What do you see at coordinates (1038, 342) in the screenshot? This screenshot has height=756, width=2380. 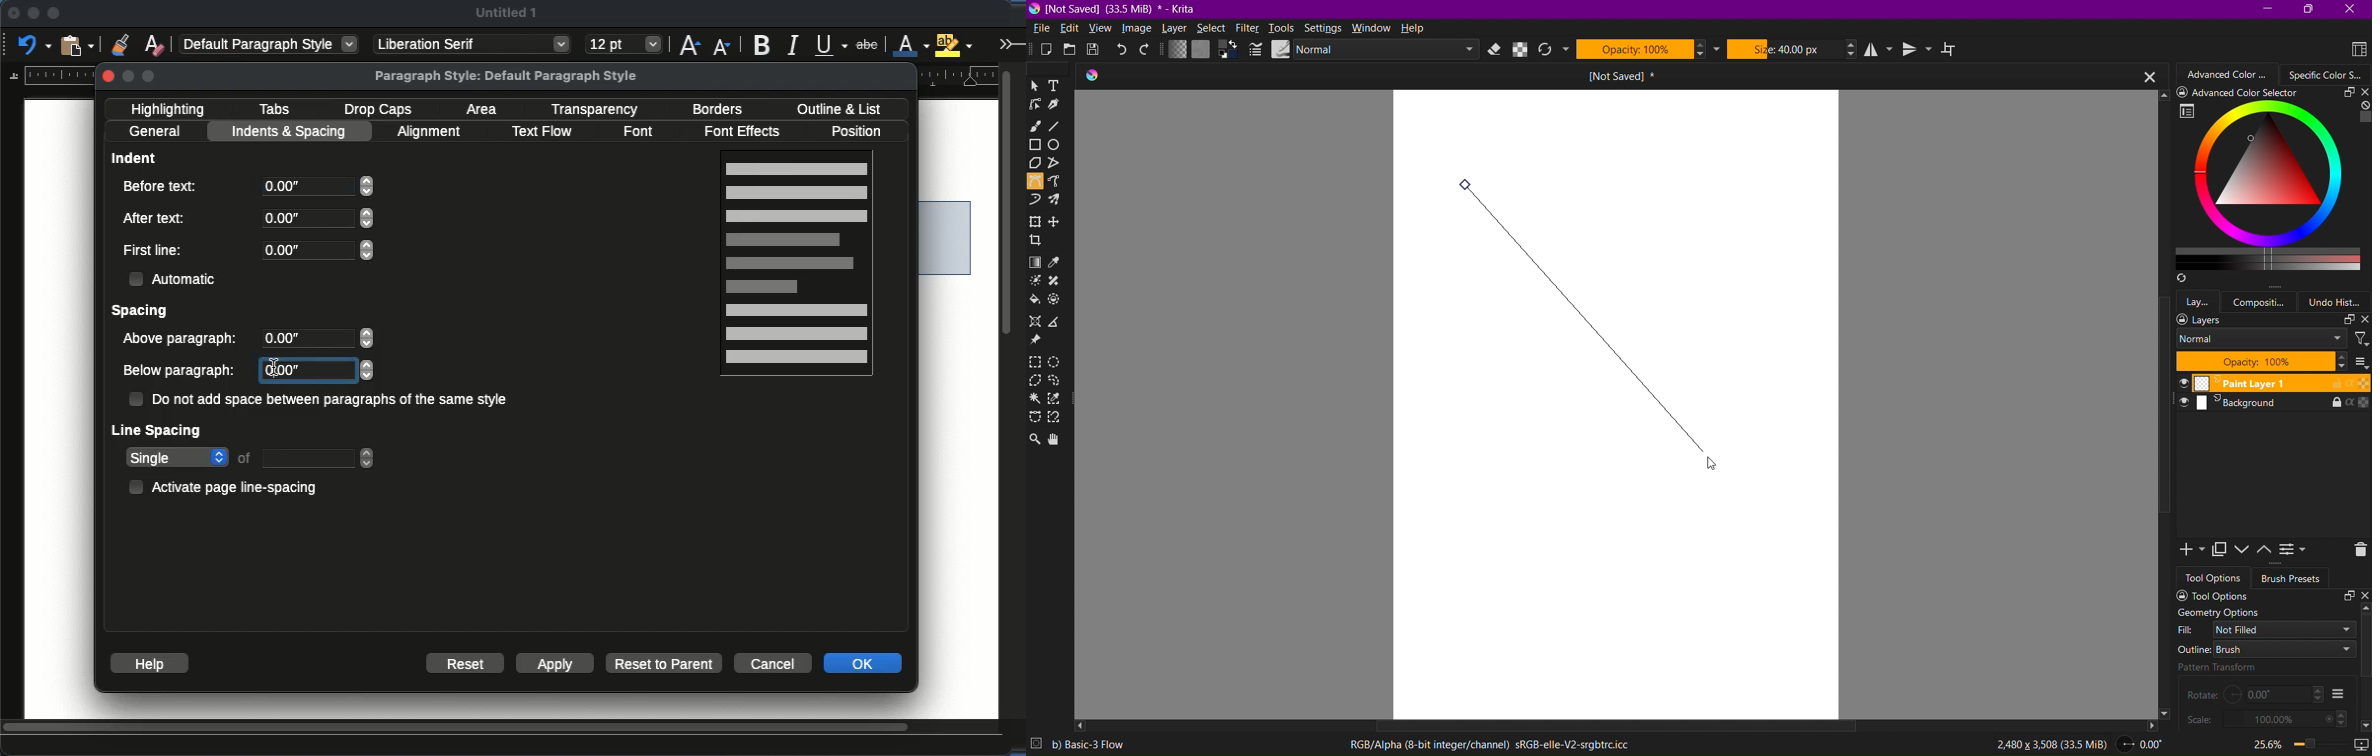 I see `Reference Images Tool` at bounding box center [1038, 342].